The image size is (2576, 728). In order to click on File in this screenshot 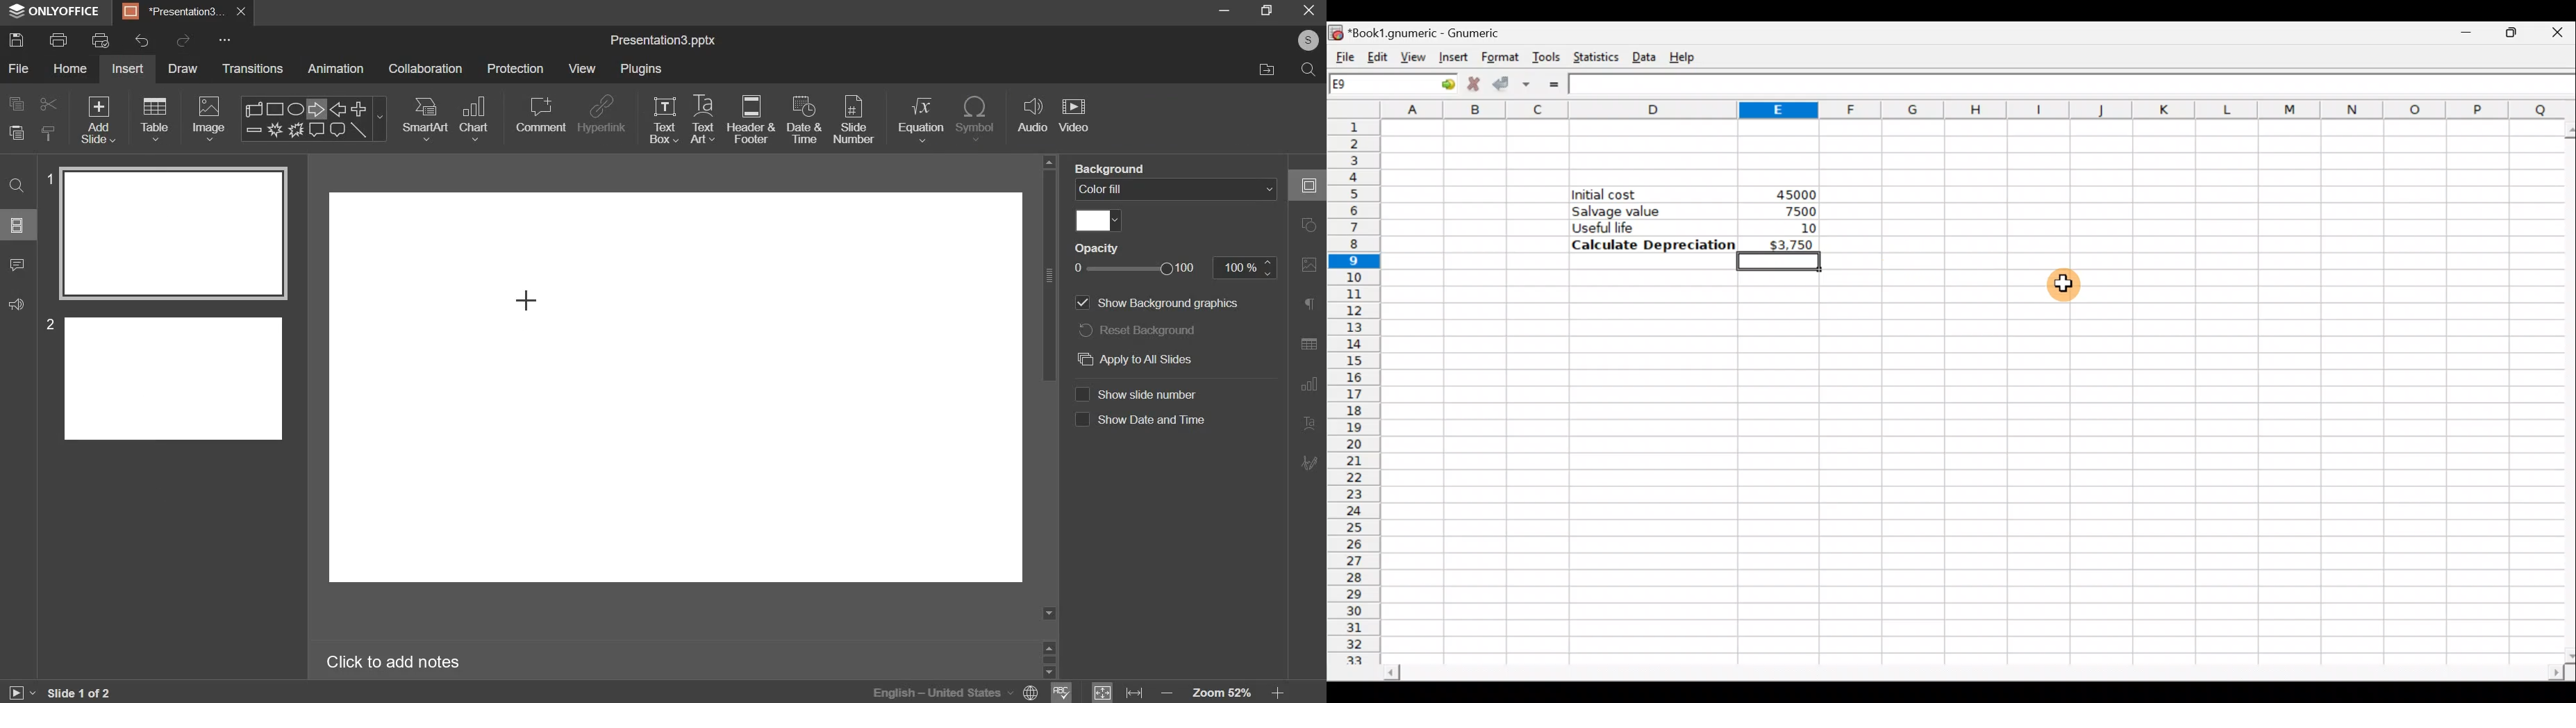, I will do `click(1343, 52)`.